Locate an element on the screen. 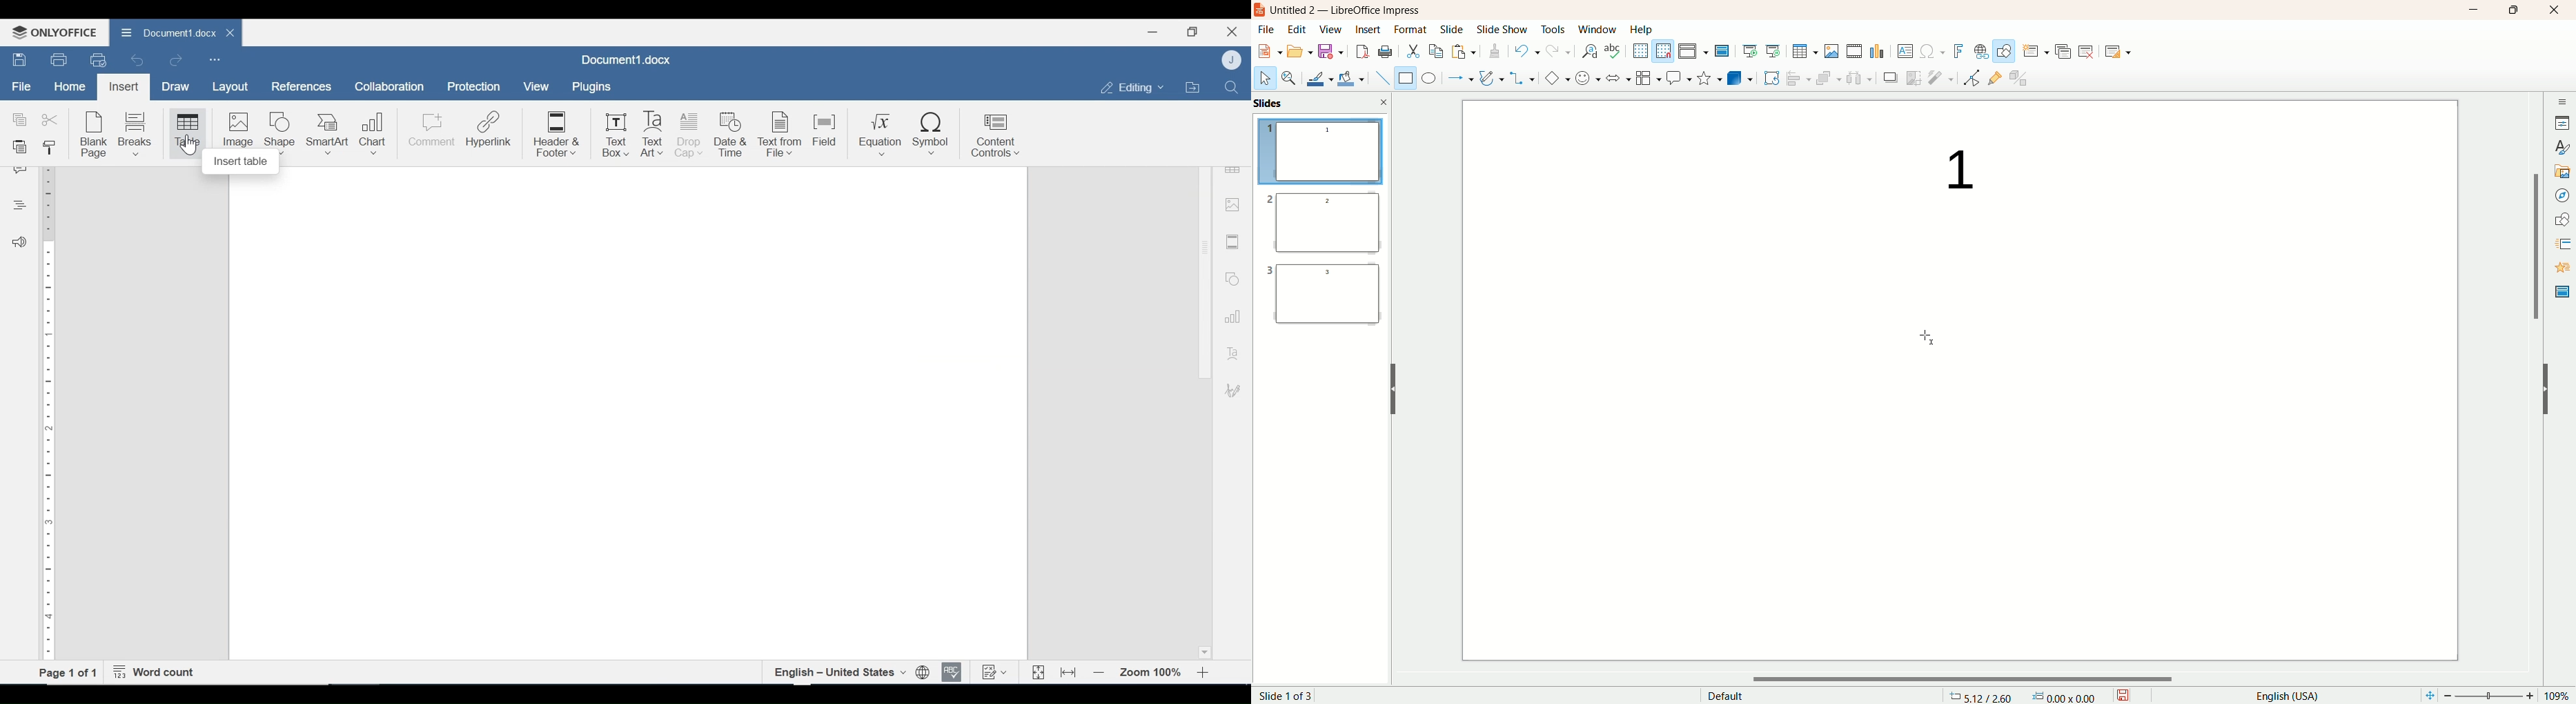 This screenshot has width=2576, height=728. close is located at coordinates (232, 32).